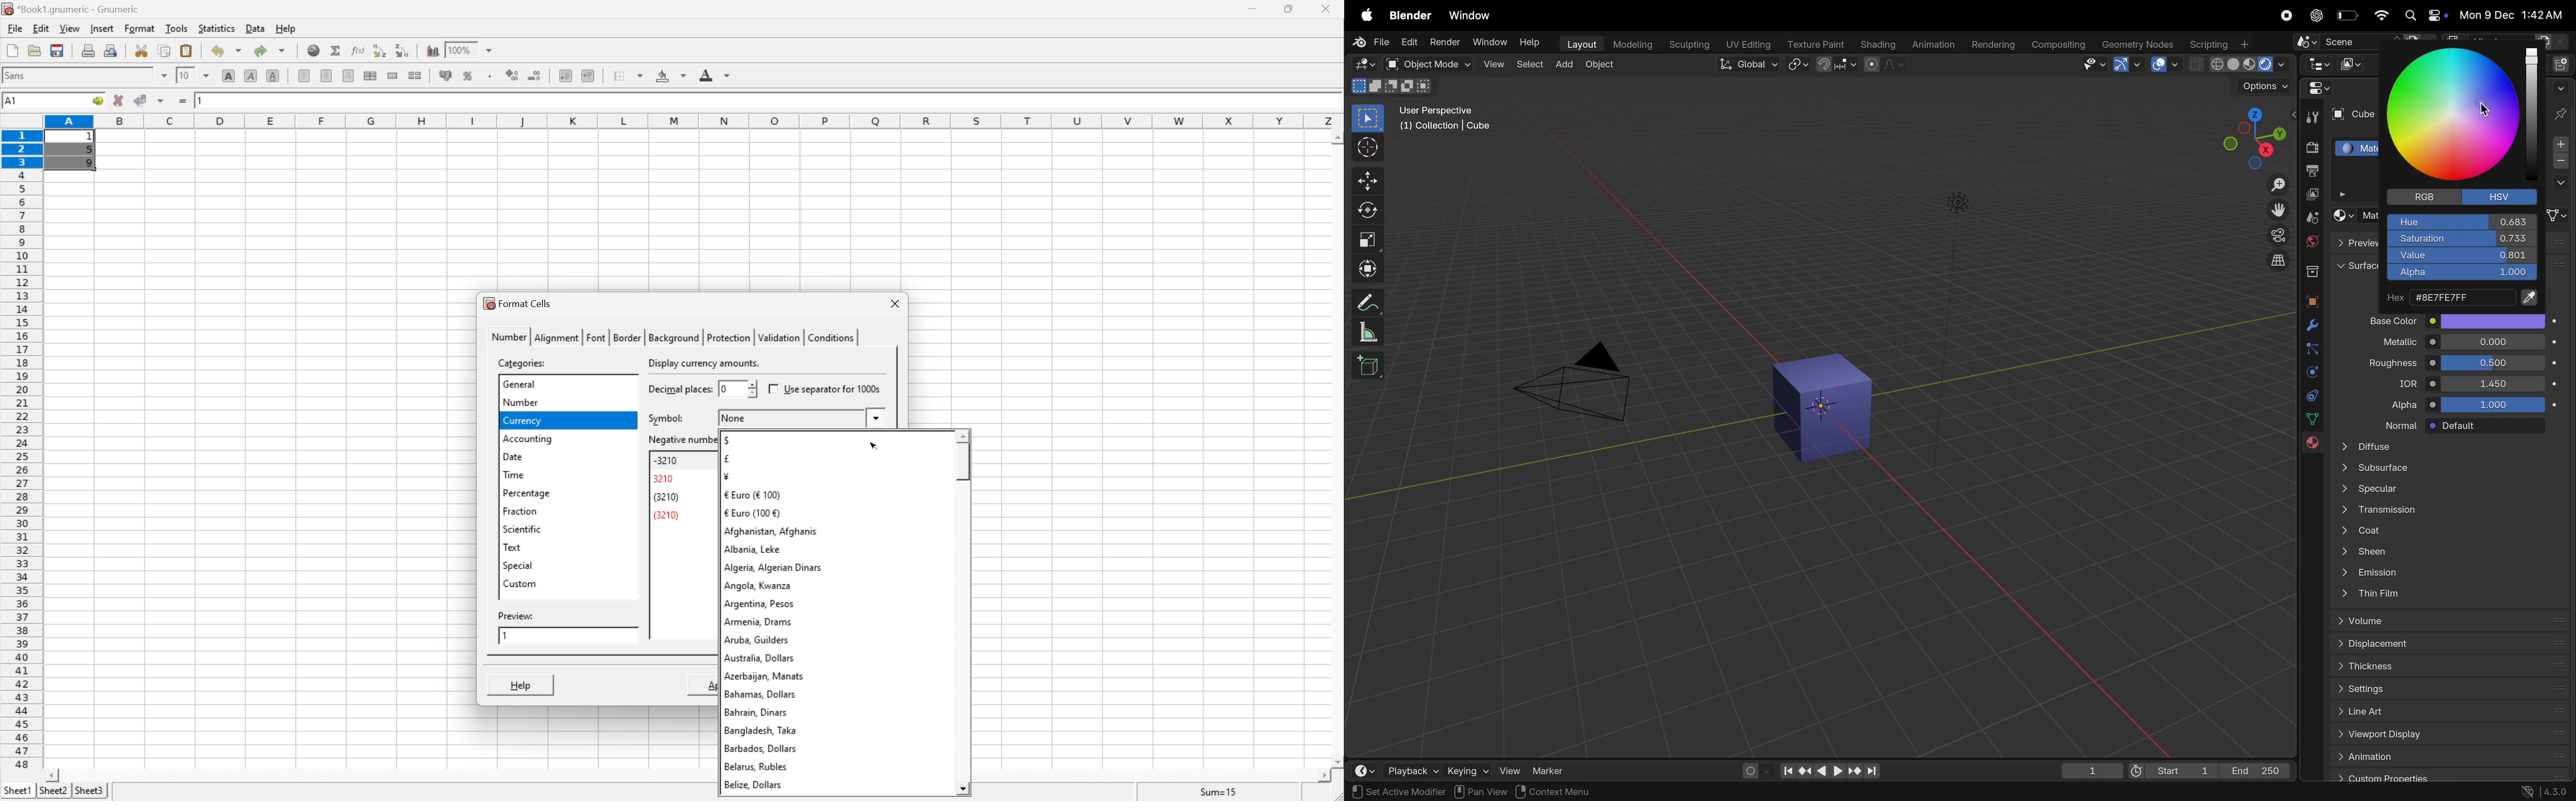 Image resolution: width=2576 pixels, height=812 pixels. What do you see at coordinates (1747, 44) in the screenshot?
I see `Uv editing` at bounding box center [1747, 44].